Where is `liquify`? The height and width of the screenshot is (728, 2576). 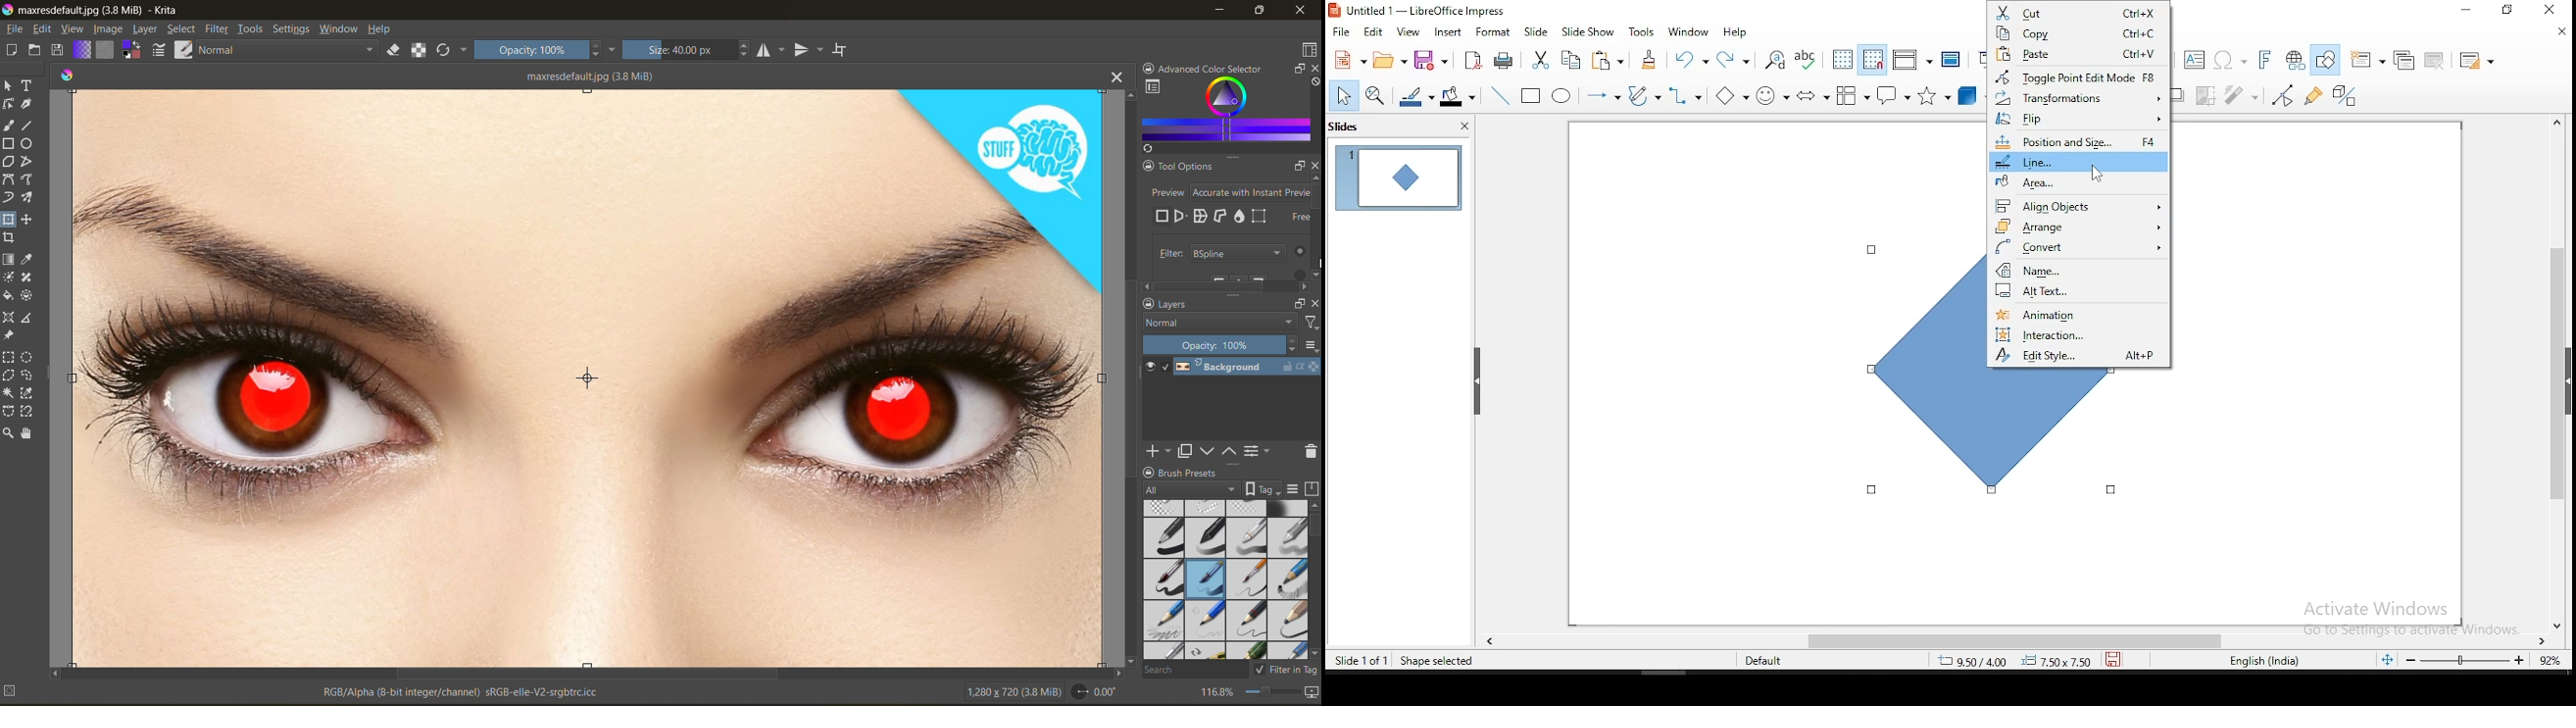
liquify is located at coordinates (1239, 216).